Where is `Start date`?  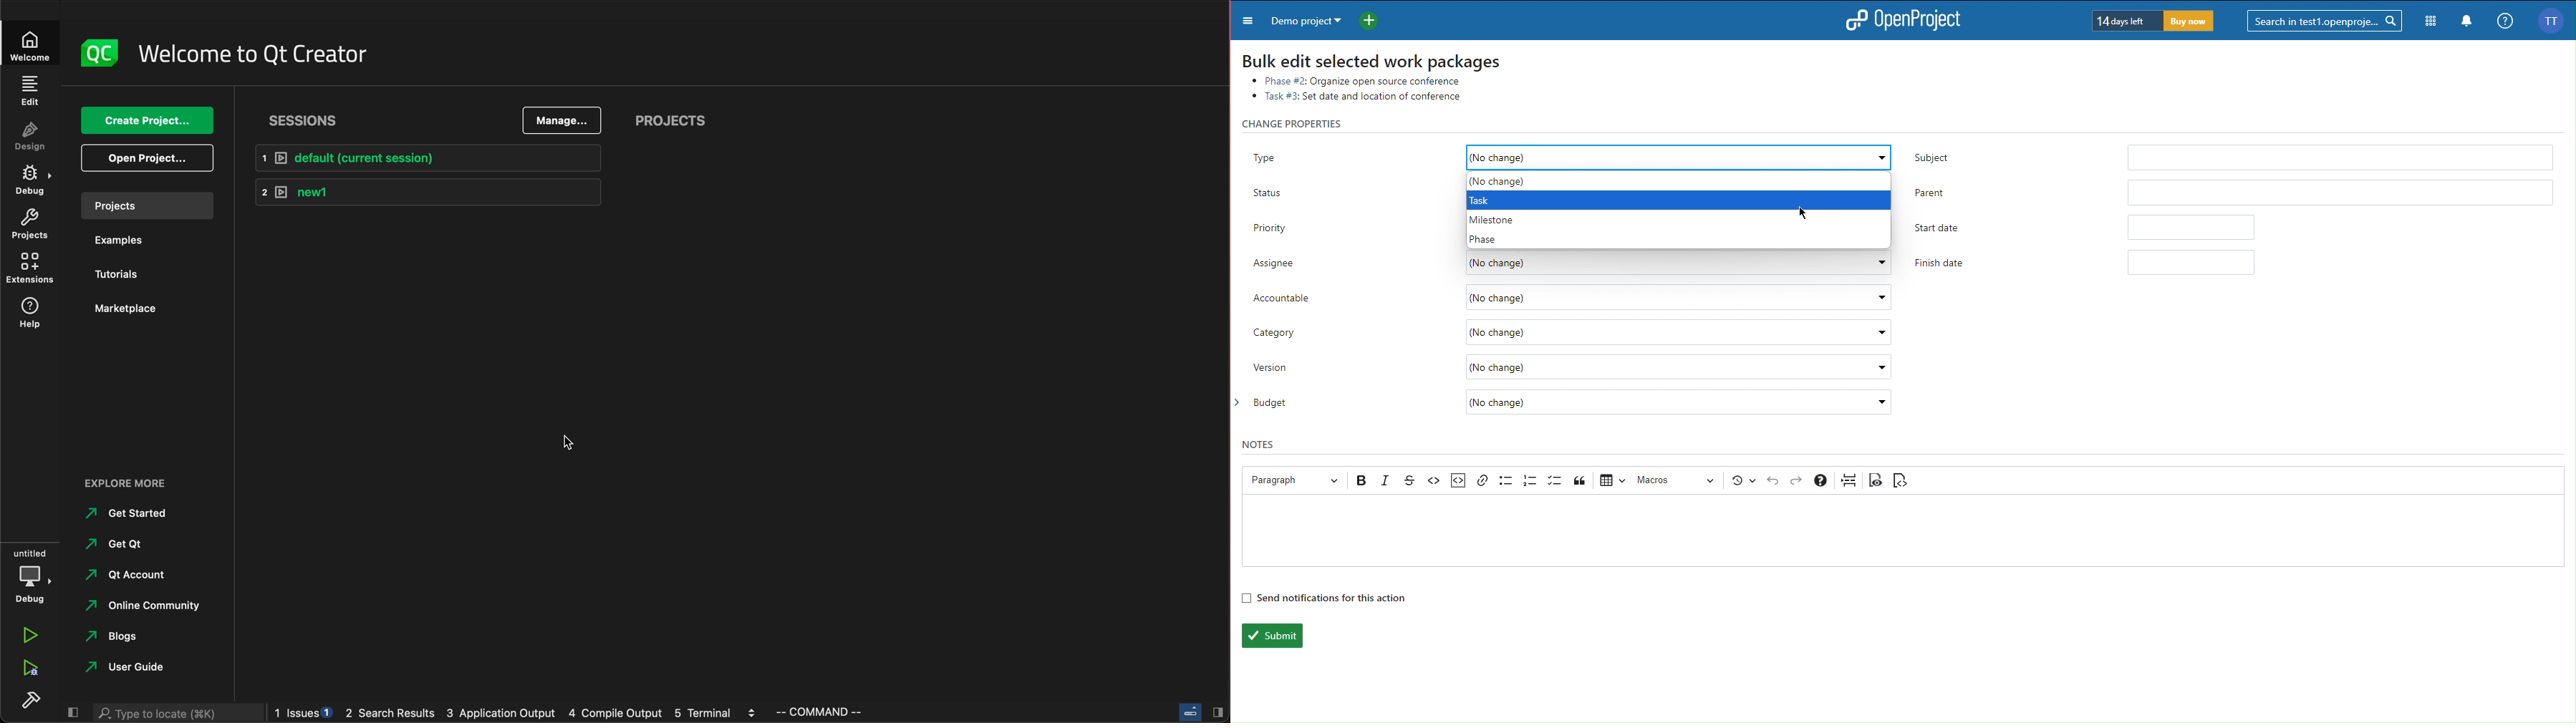 Start date is located at coordinates (2088, 225).